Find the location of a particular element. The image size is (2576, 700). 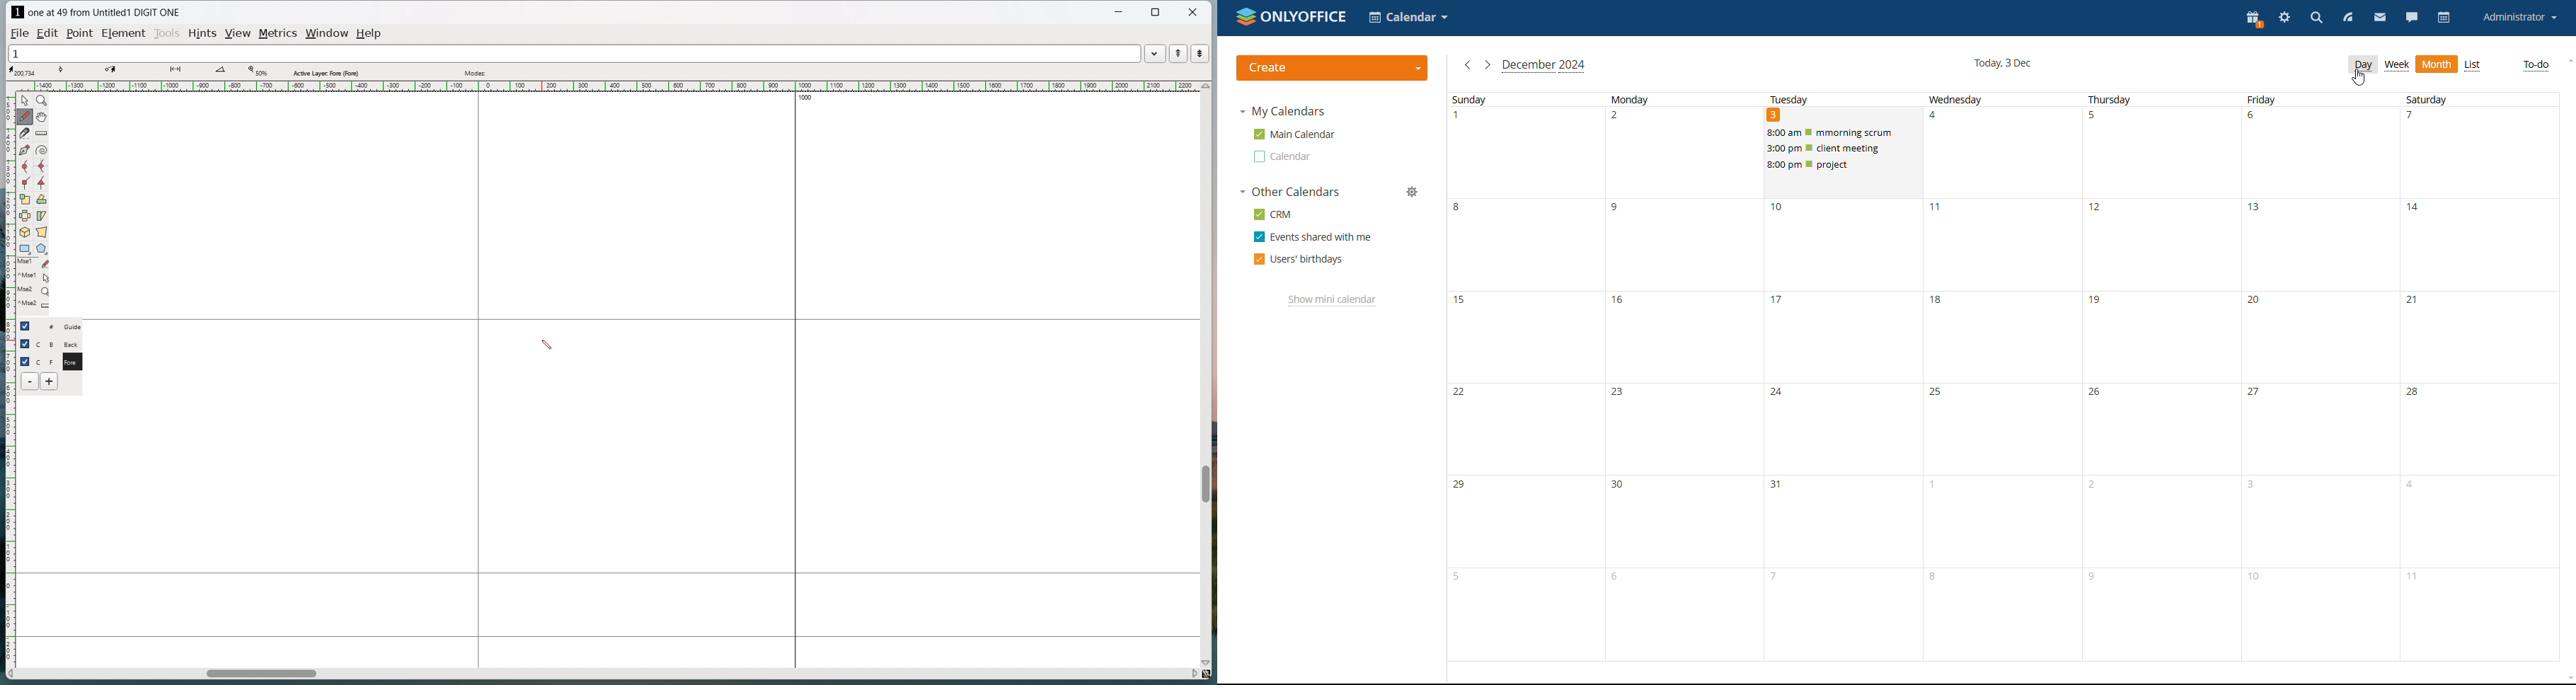

# Guide is located at coordinates (60, 326).